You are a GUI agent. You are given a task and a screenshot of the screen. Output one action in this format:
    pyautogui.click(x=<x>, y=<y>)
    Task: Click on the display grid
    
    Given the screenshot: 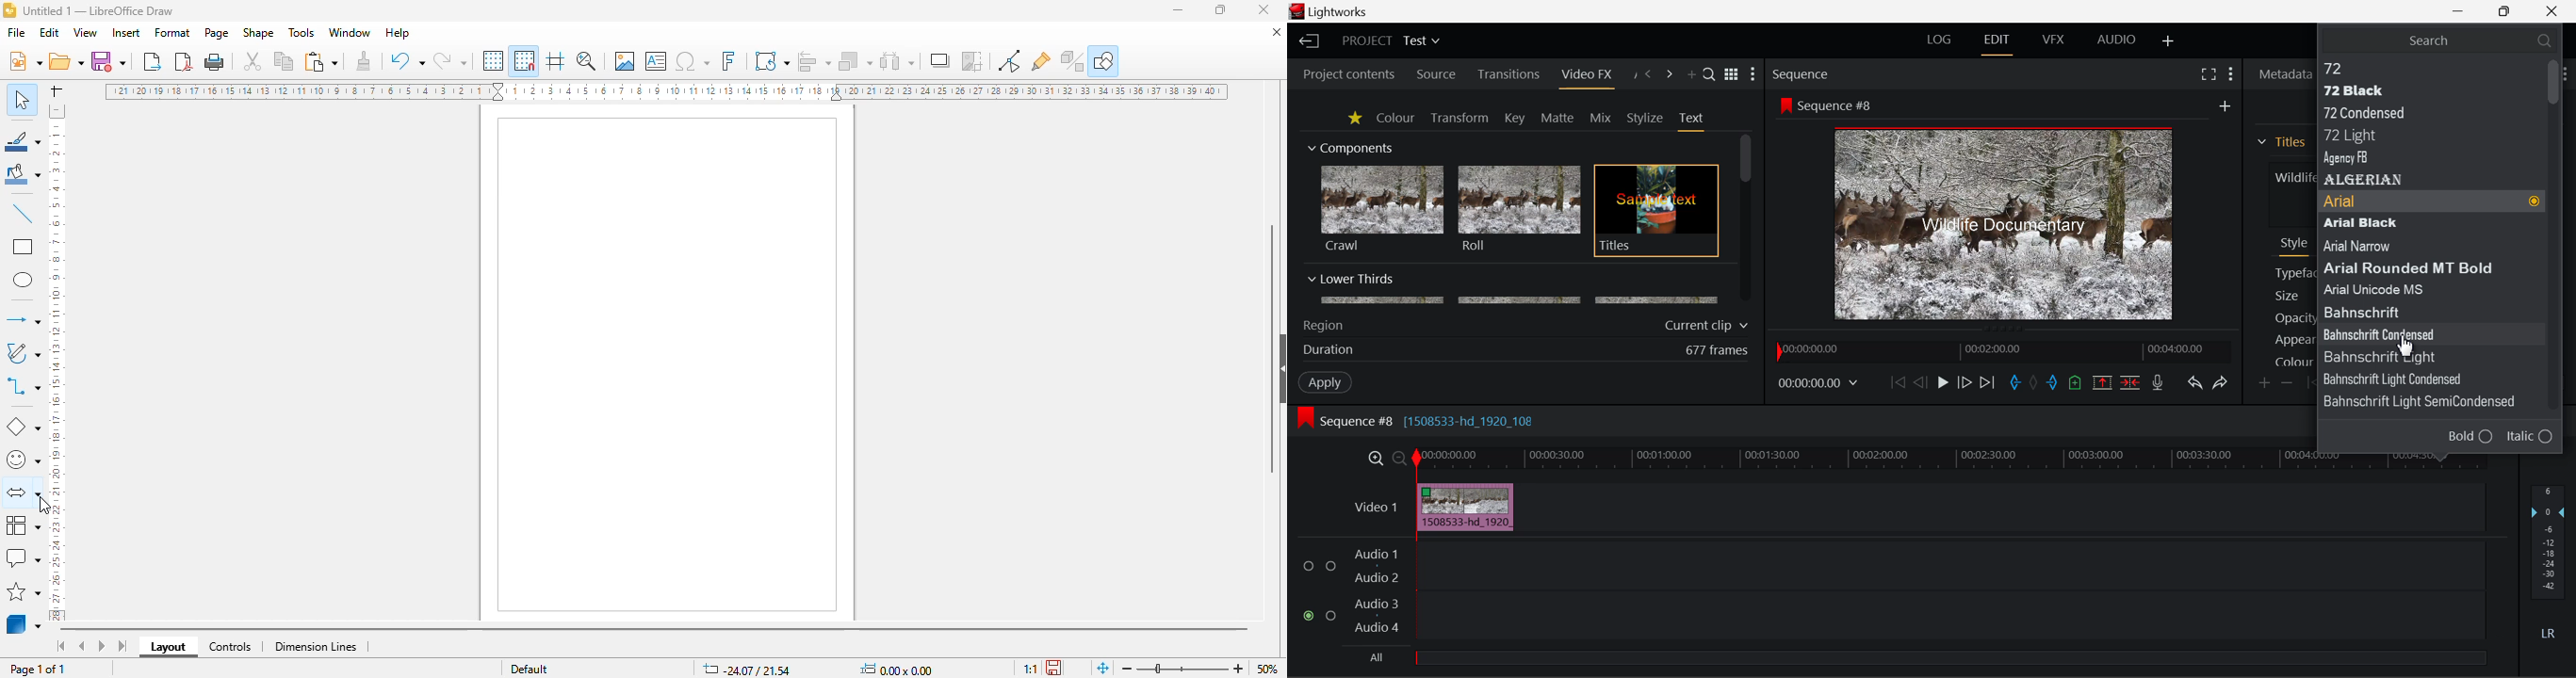 What is the action you would take?
    pyautogui.click(x=495, y=61)
    